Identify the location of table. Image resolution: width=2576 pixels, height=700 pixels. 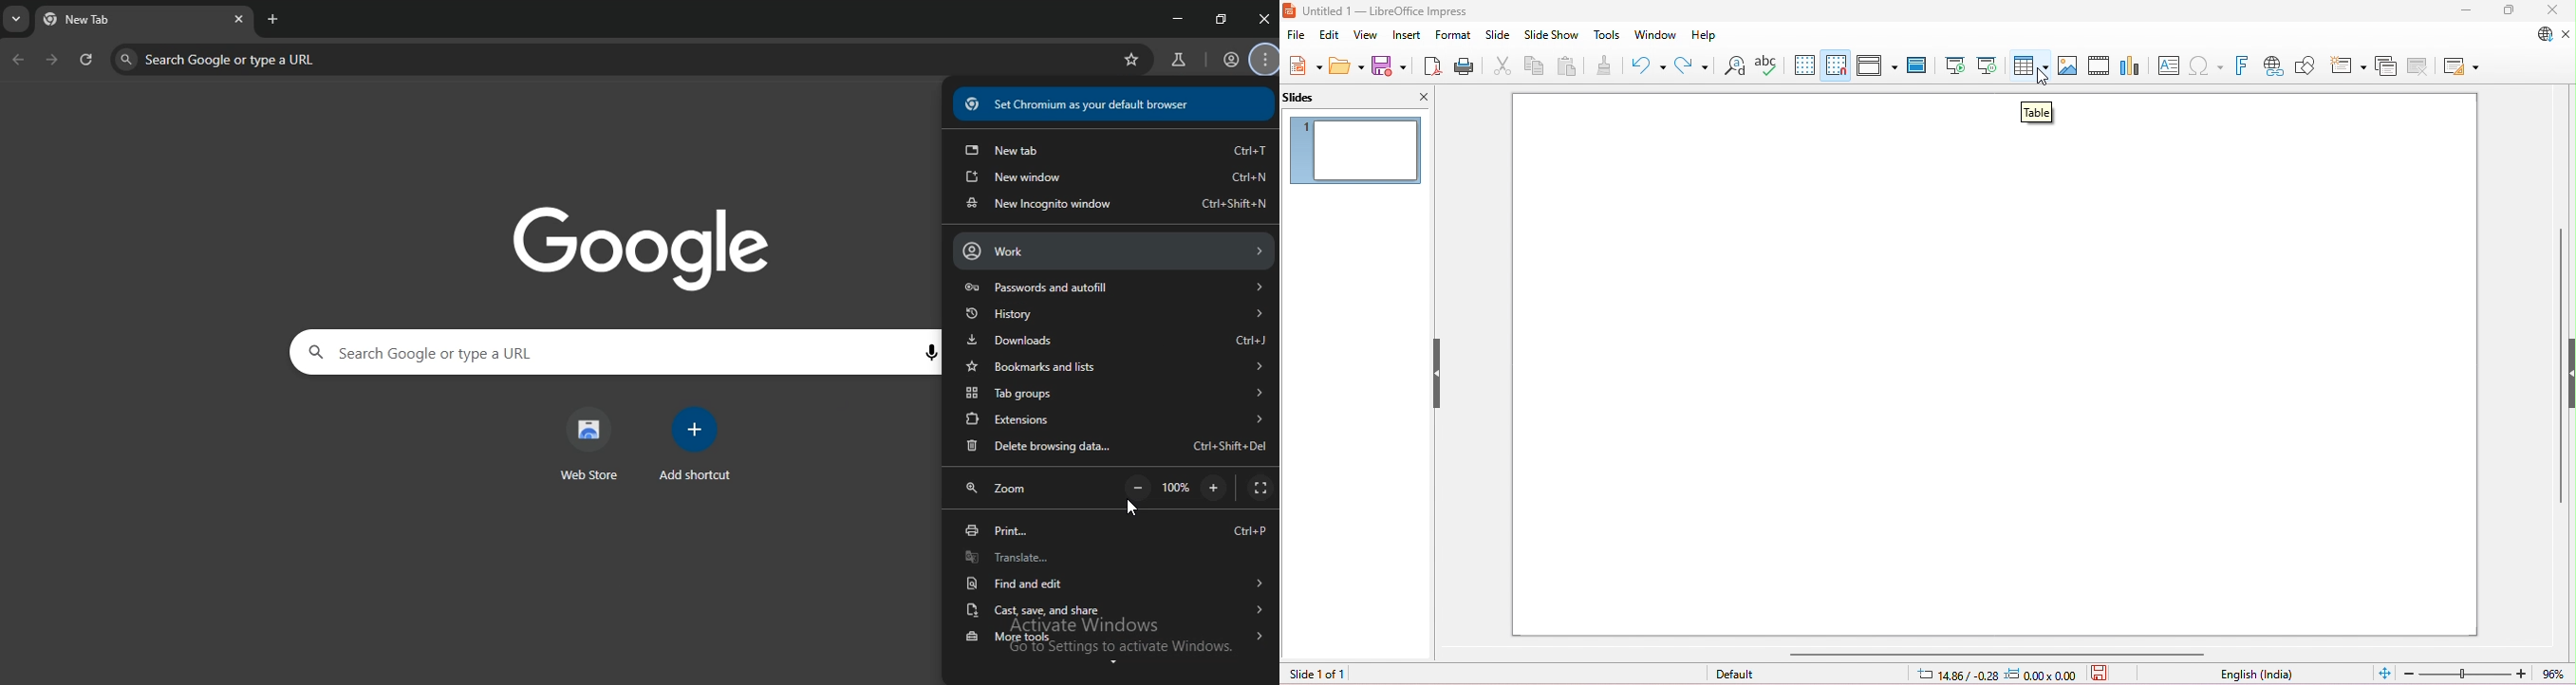
(2036, 113).